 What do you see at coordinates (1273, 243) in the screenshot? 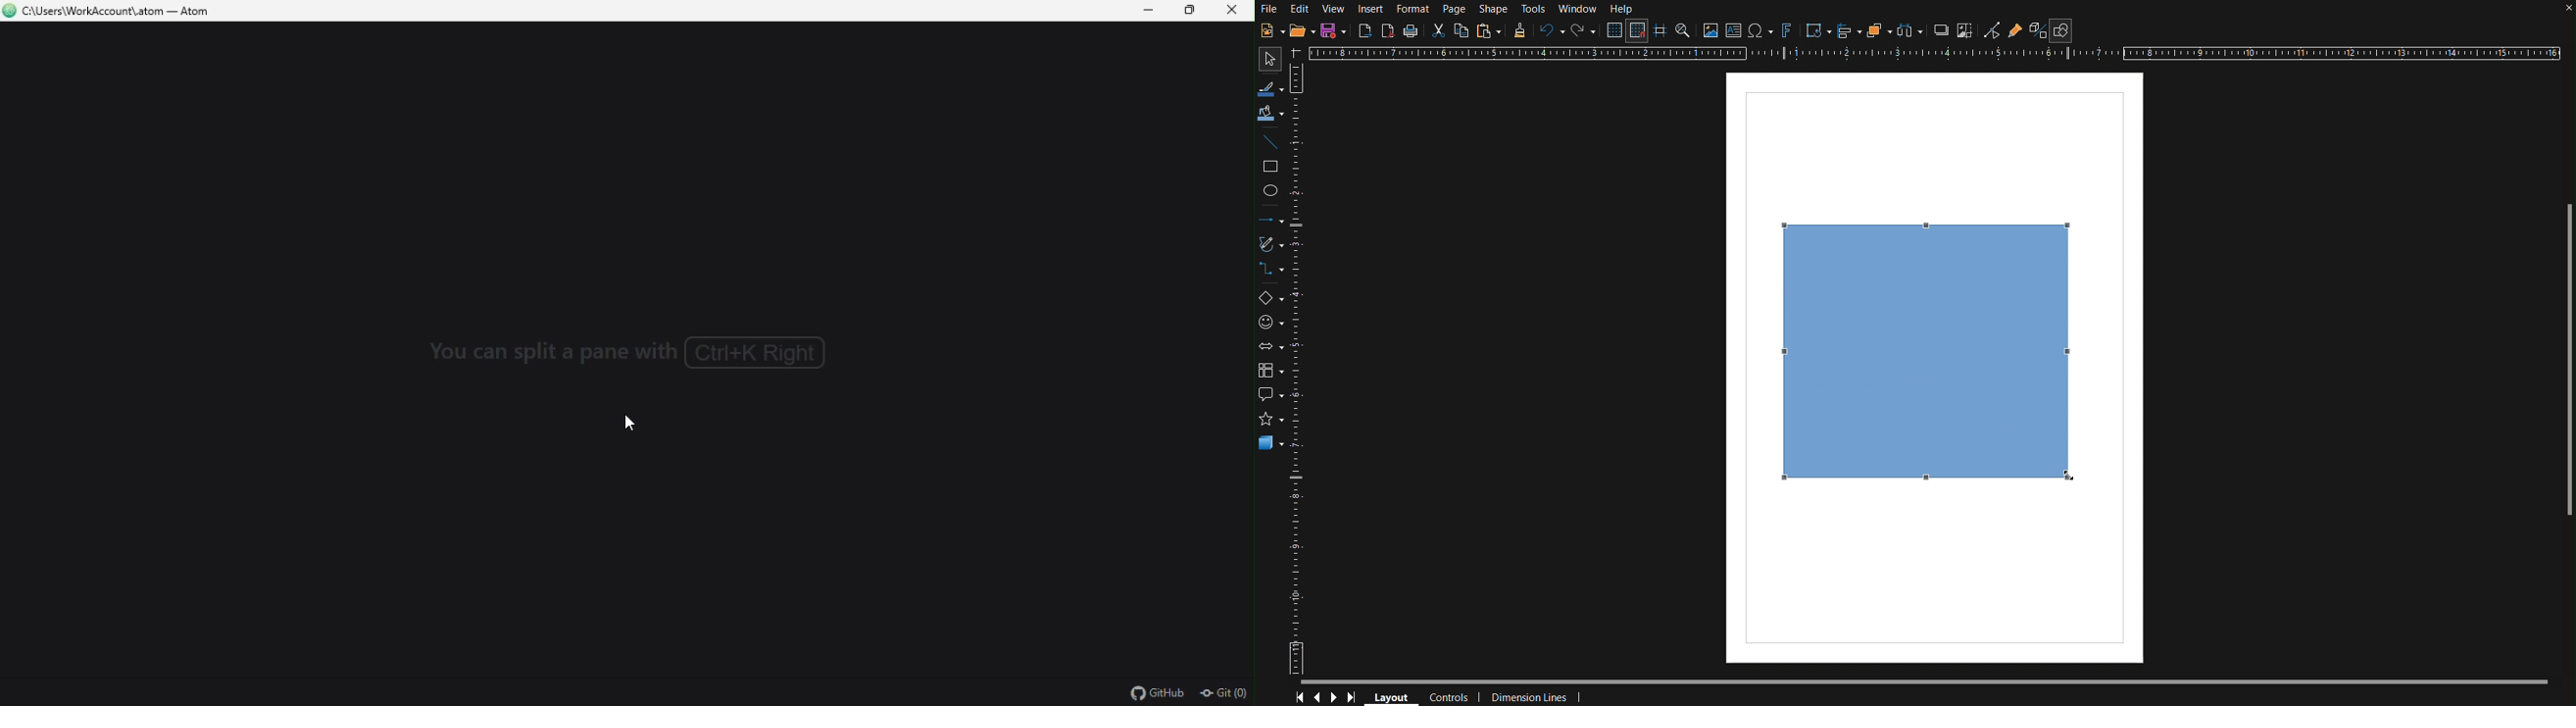
I see `Curves and Polygons` at bounding box center [1273, 243].